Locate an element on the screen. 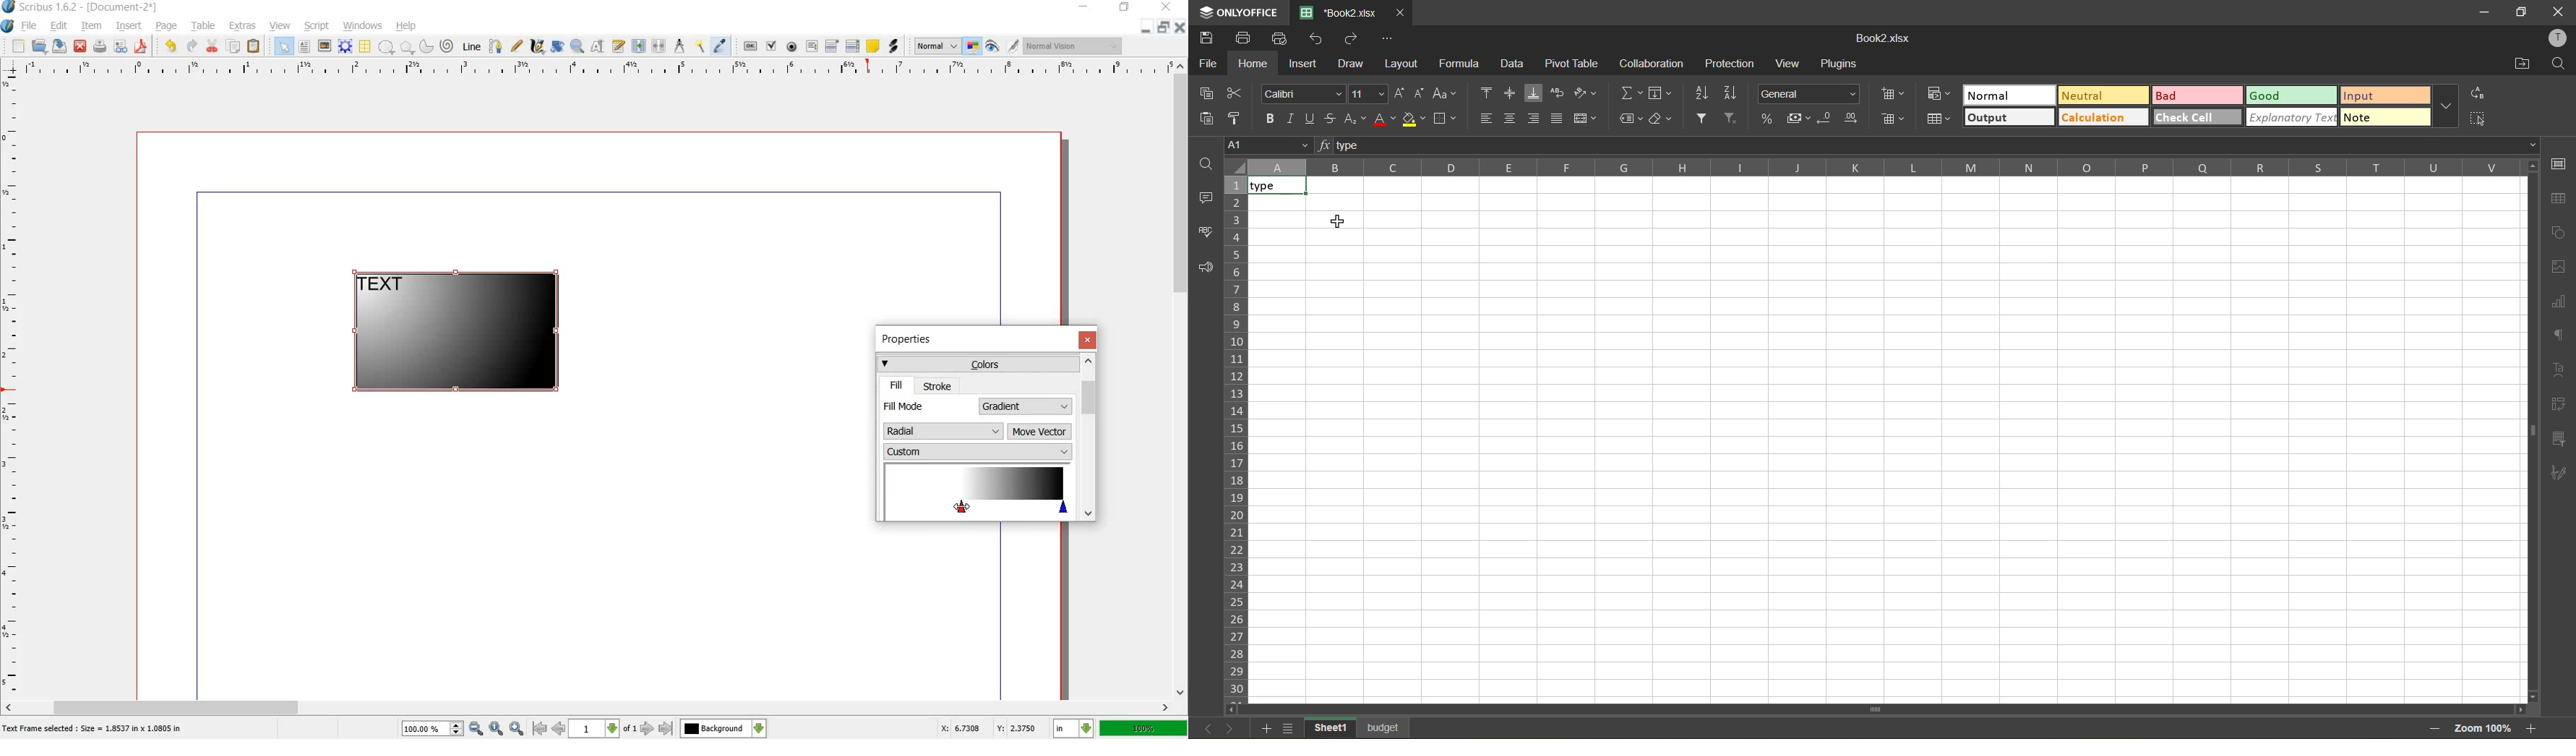 This screenshot has width=2576, height=756. in is located at coordinates (1075, 728).